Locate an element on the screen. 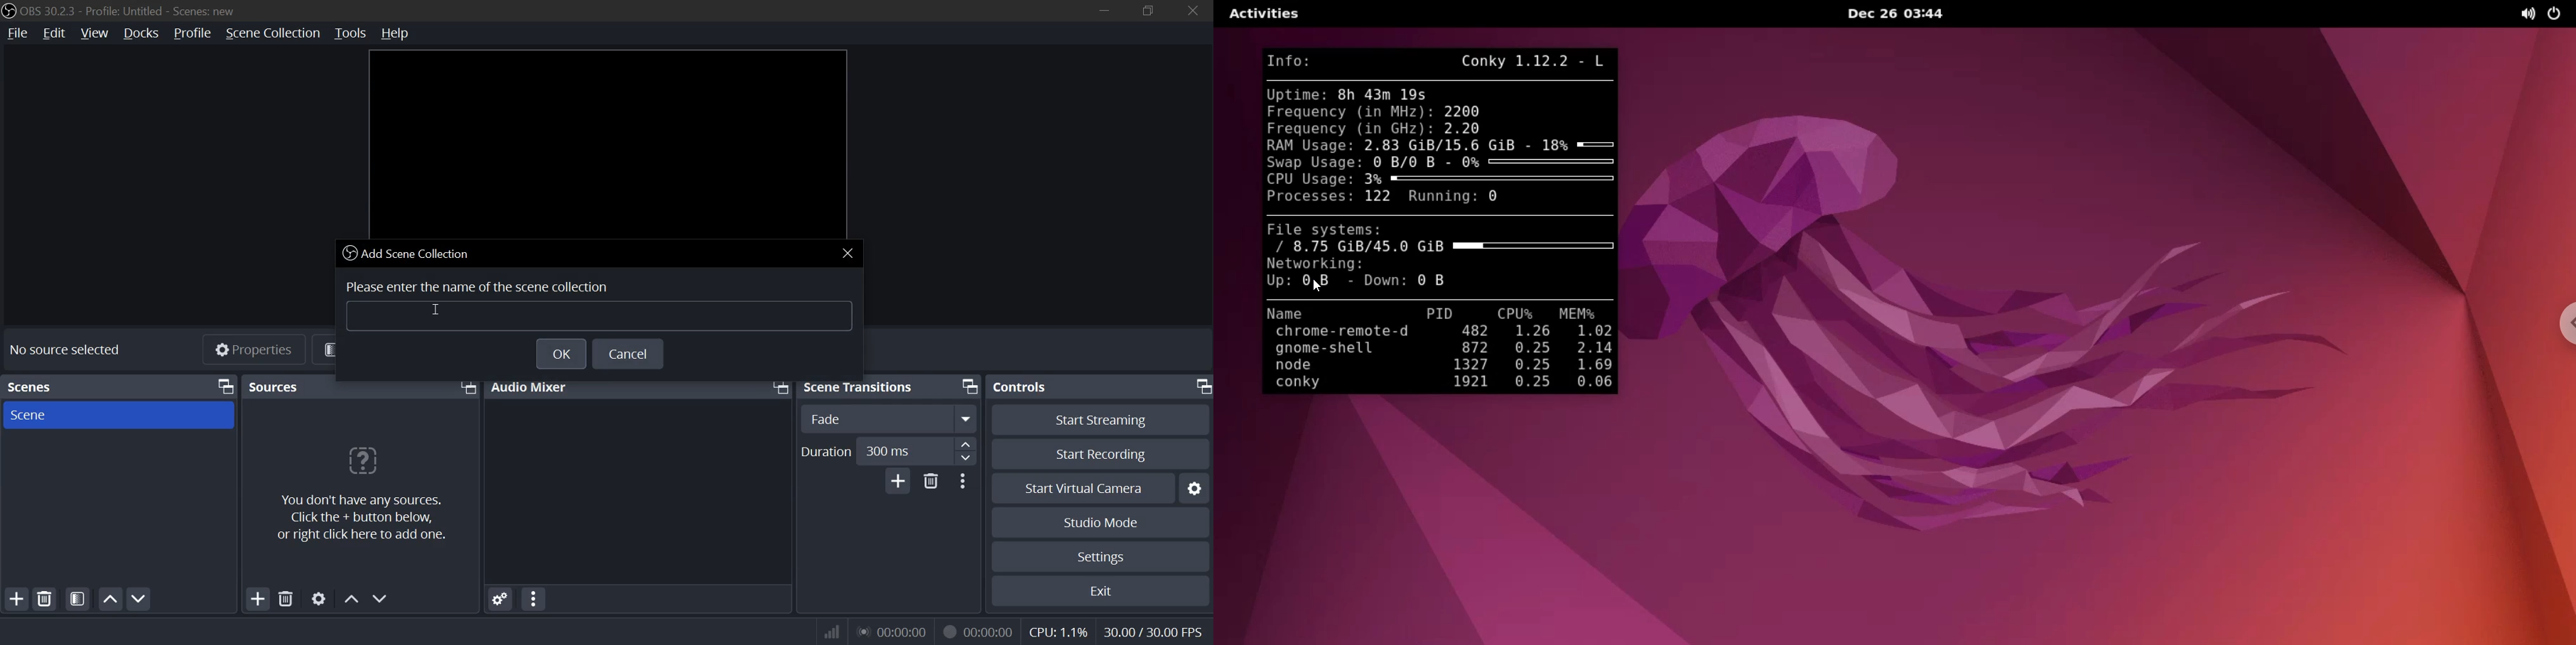 The height and width of the screenshot is (672, 2576). edit is located at coordinates (54, 34).